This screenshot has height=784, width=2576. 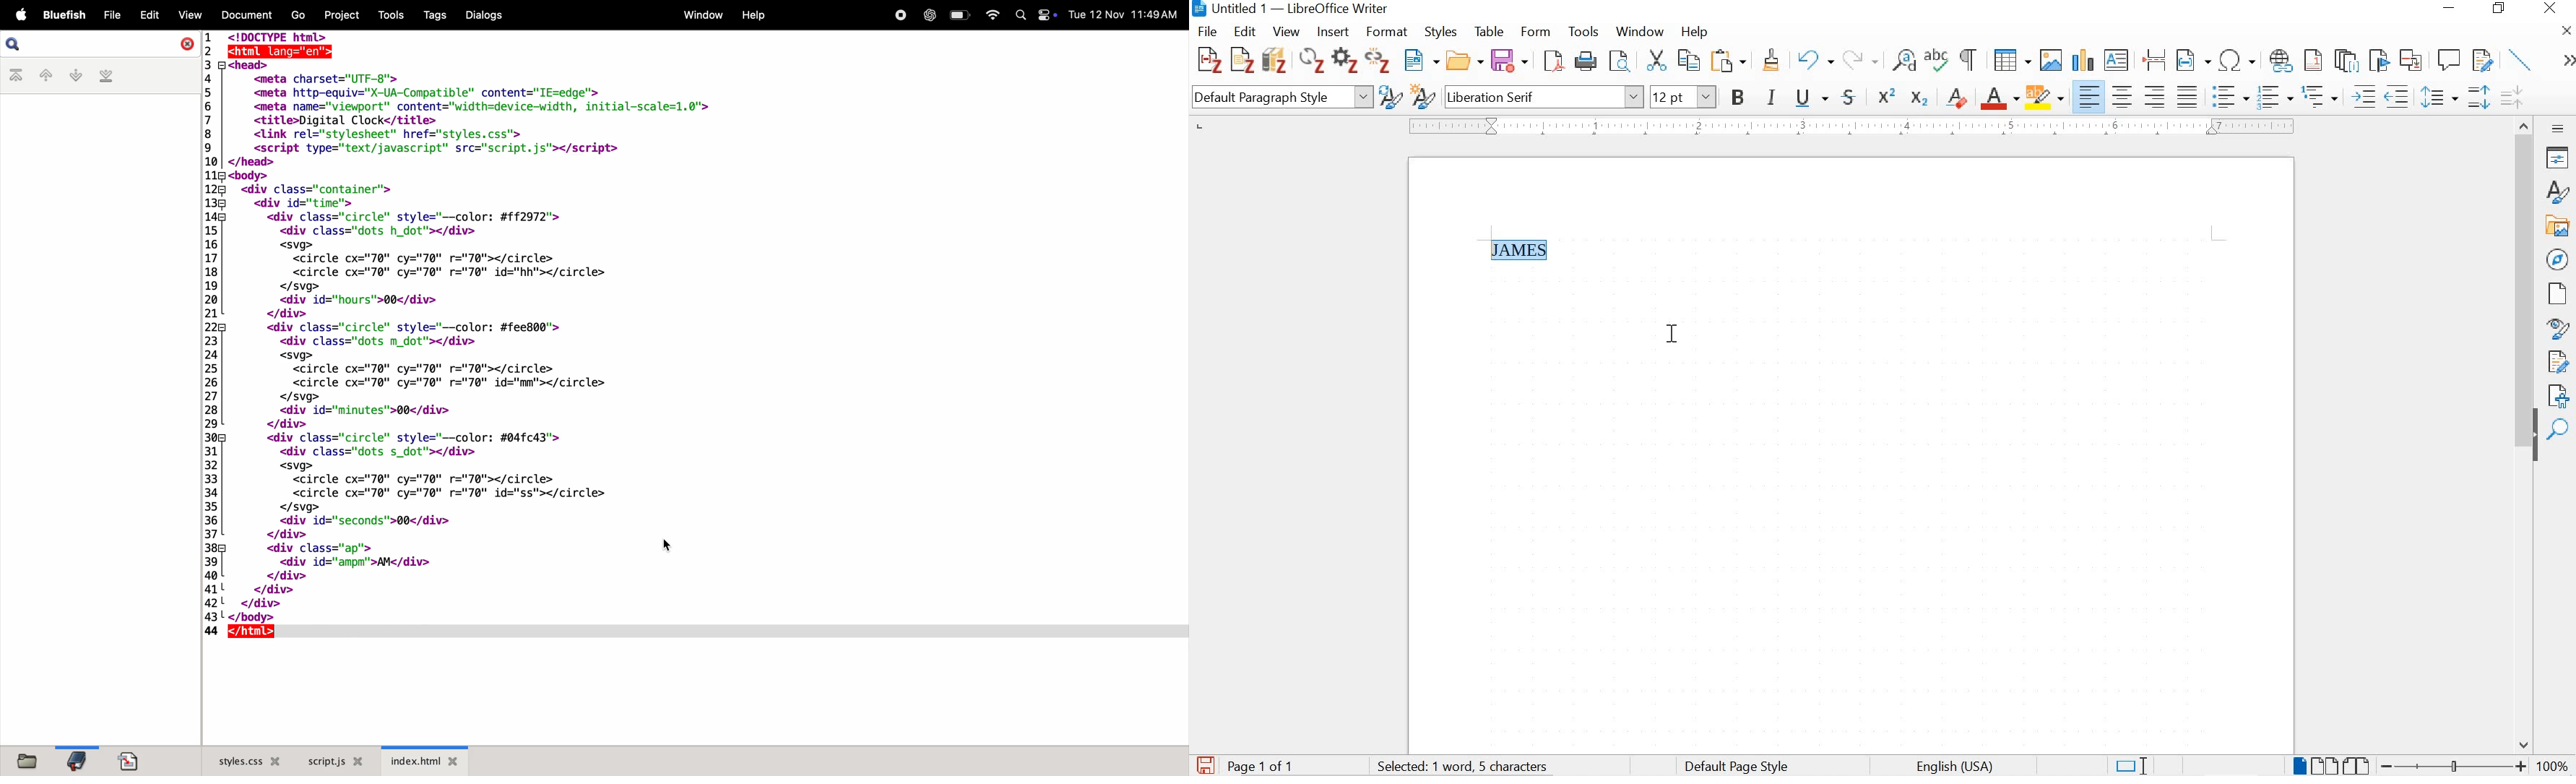 What do you see at coordinates (1918, 98) in the screenshot?
I see `subscript` at bounding box center [1918, 98].